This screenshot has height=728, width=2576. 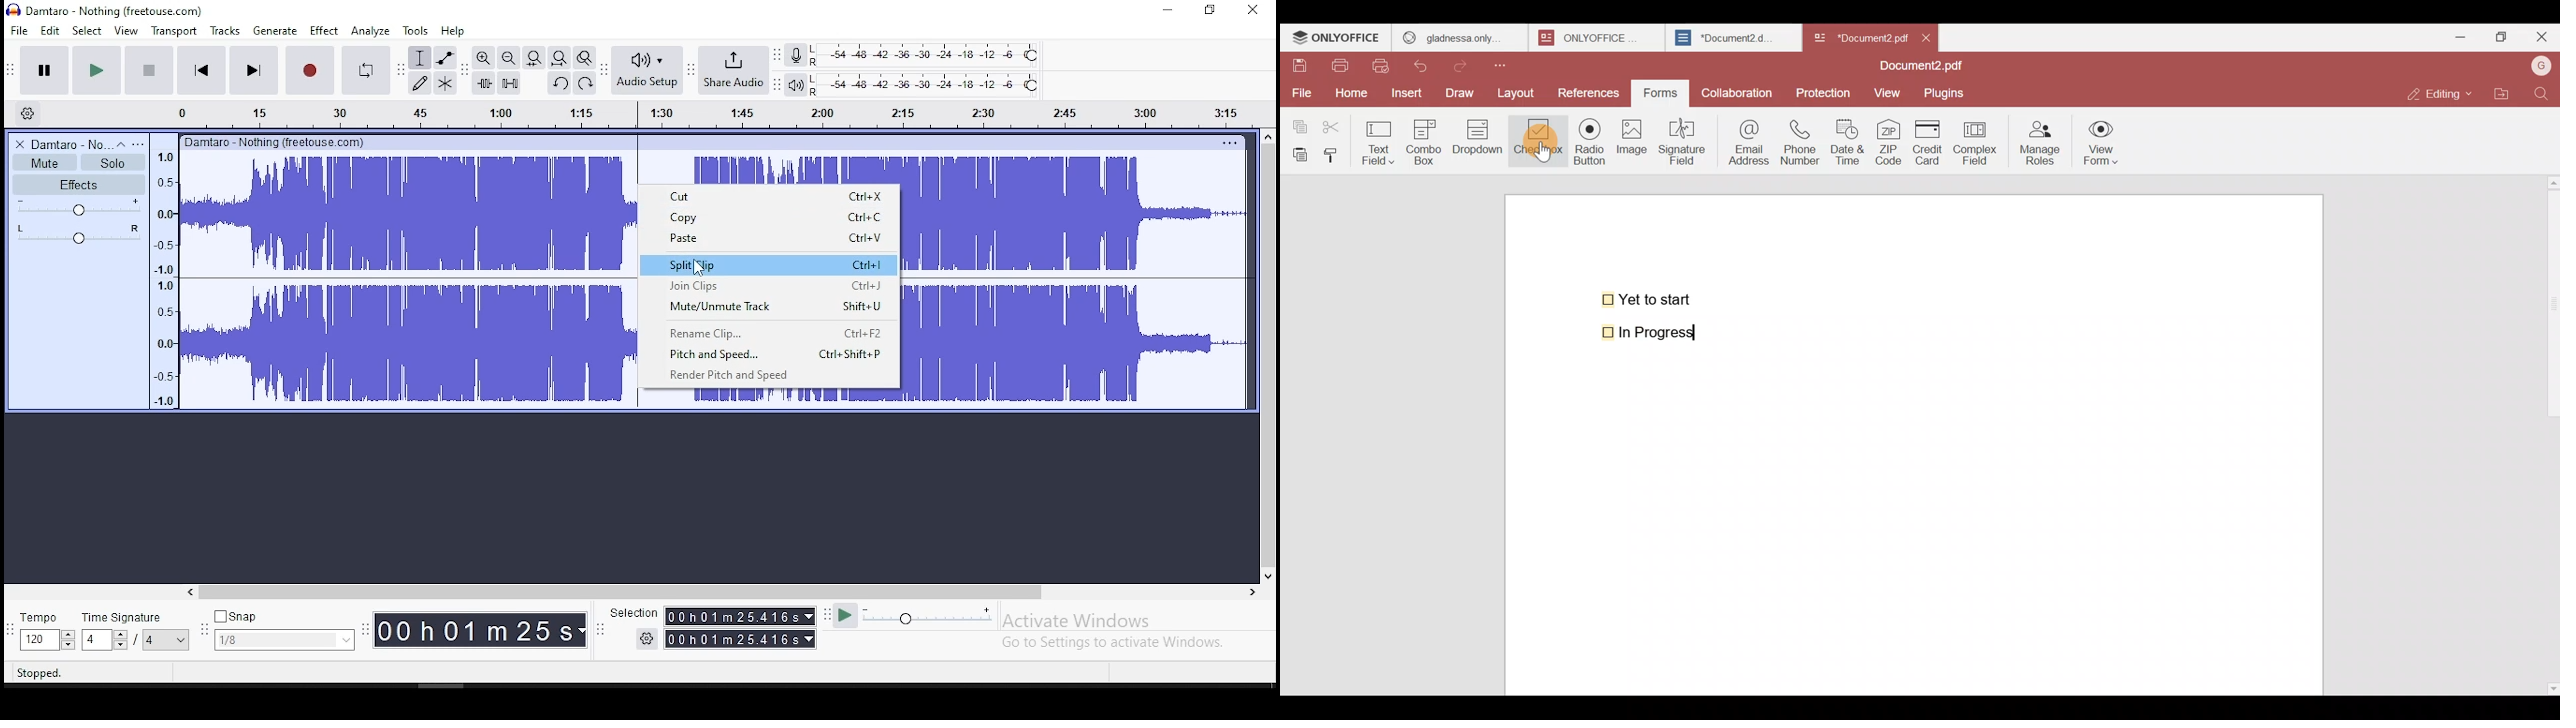 What do you see at coordinates (20, 143) in the screenshot?
I see `delete track` at bounding box center [20, 143].